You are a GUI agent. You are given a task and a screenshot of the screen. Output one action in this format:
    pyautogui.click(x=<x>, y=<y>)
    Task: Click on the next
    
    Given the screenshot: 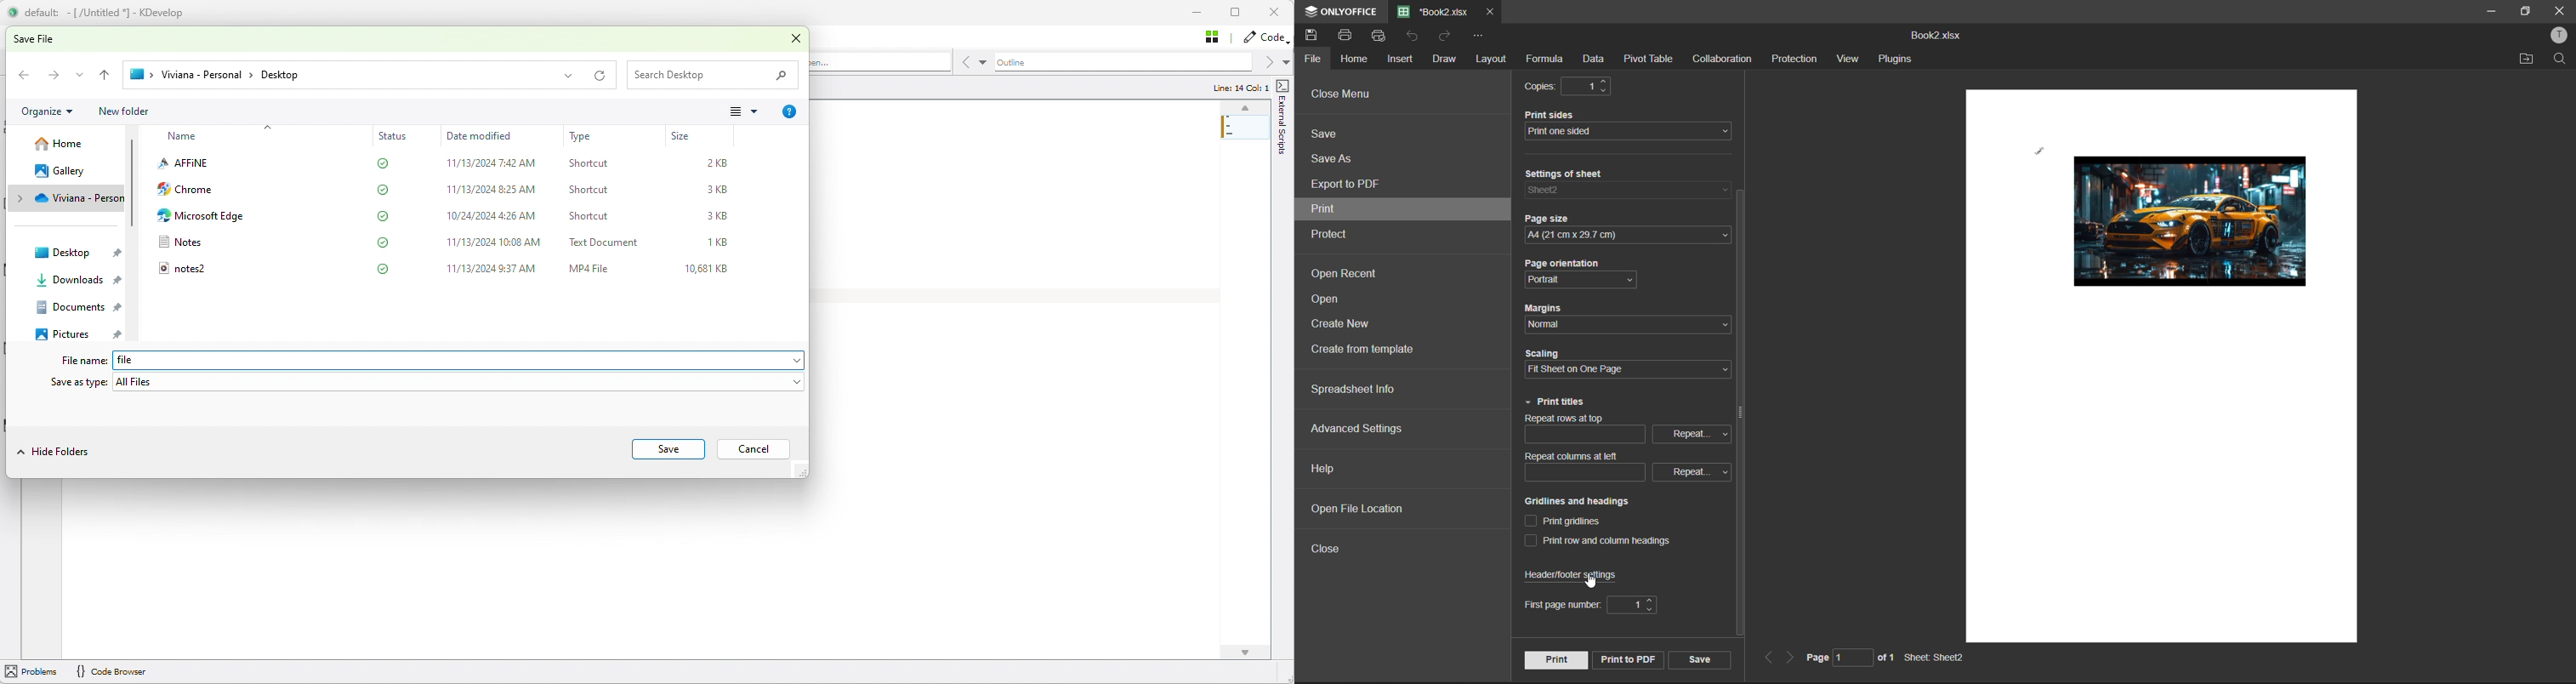 What is the action you would take?
    pyautogui.click(x=1791, y=659)
    